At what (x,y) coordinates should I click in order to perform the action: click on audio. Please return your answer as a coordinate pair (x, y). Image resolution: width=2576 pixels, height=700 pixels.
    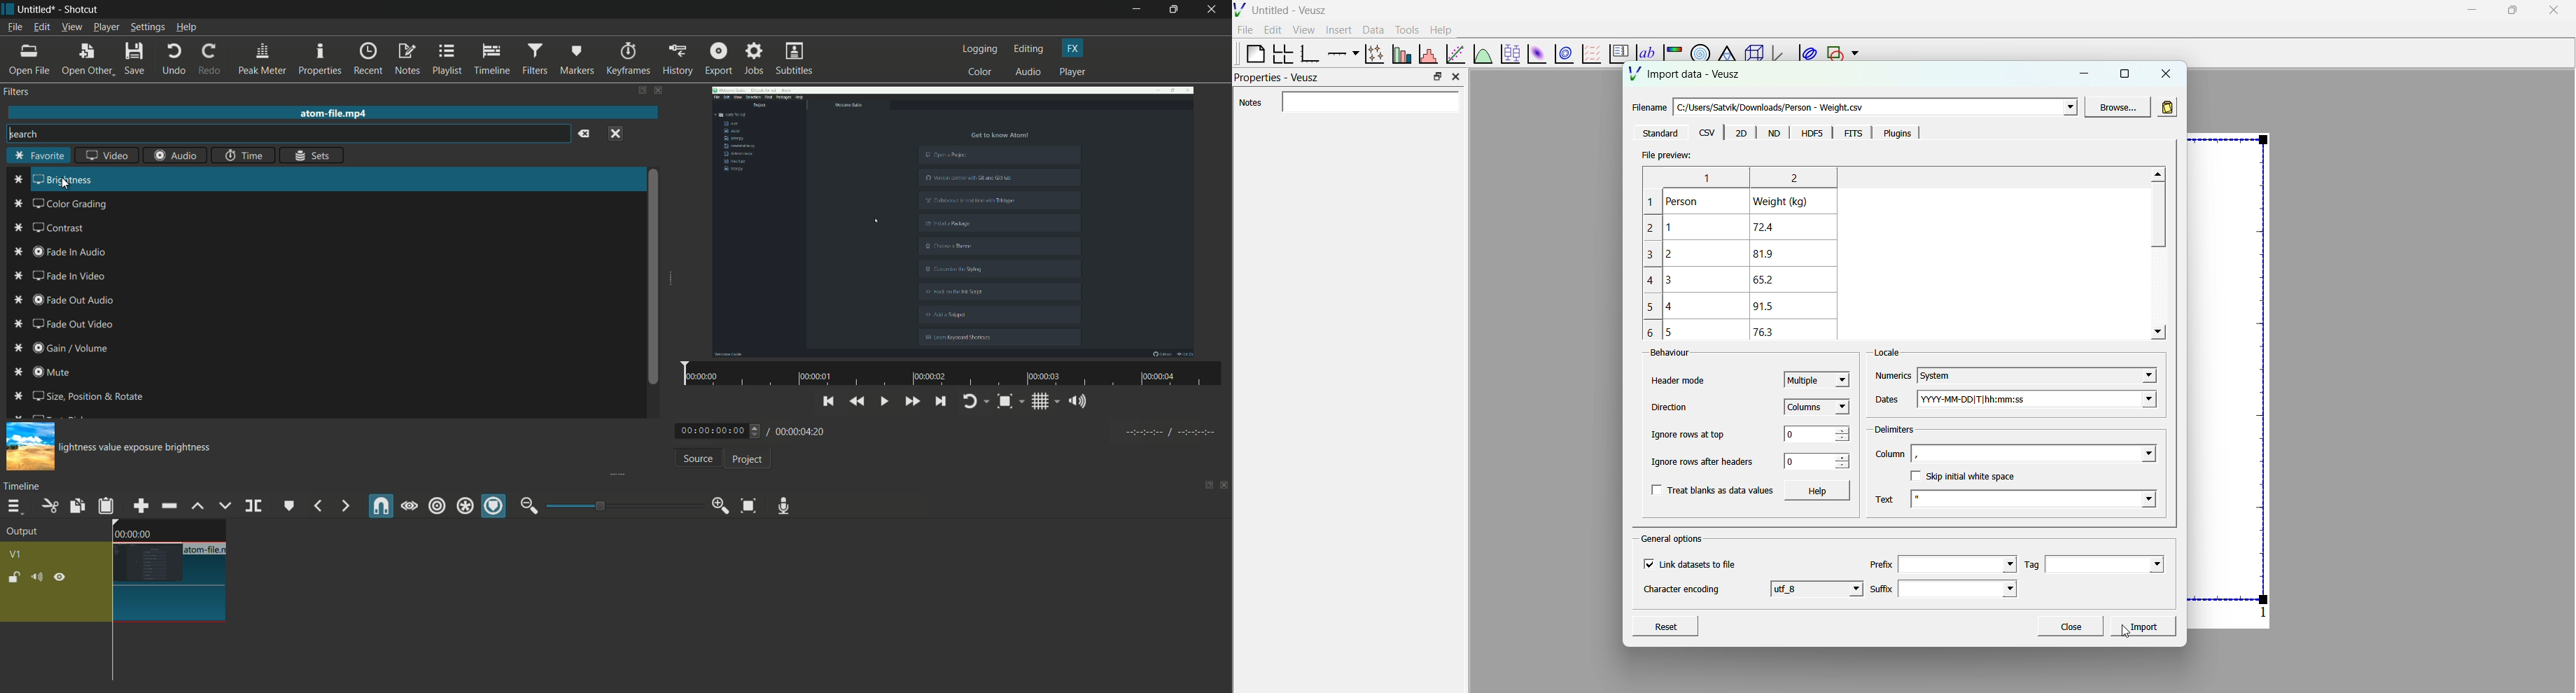
    Looking at the image, I should click on (175, 155).